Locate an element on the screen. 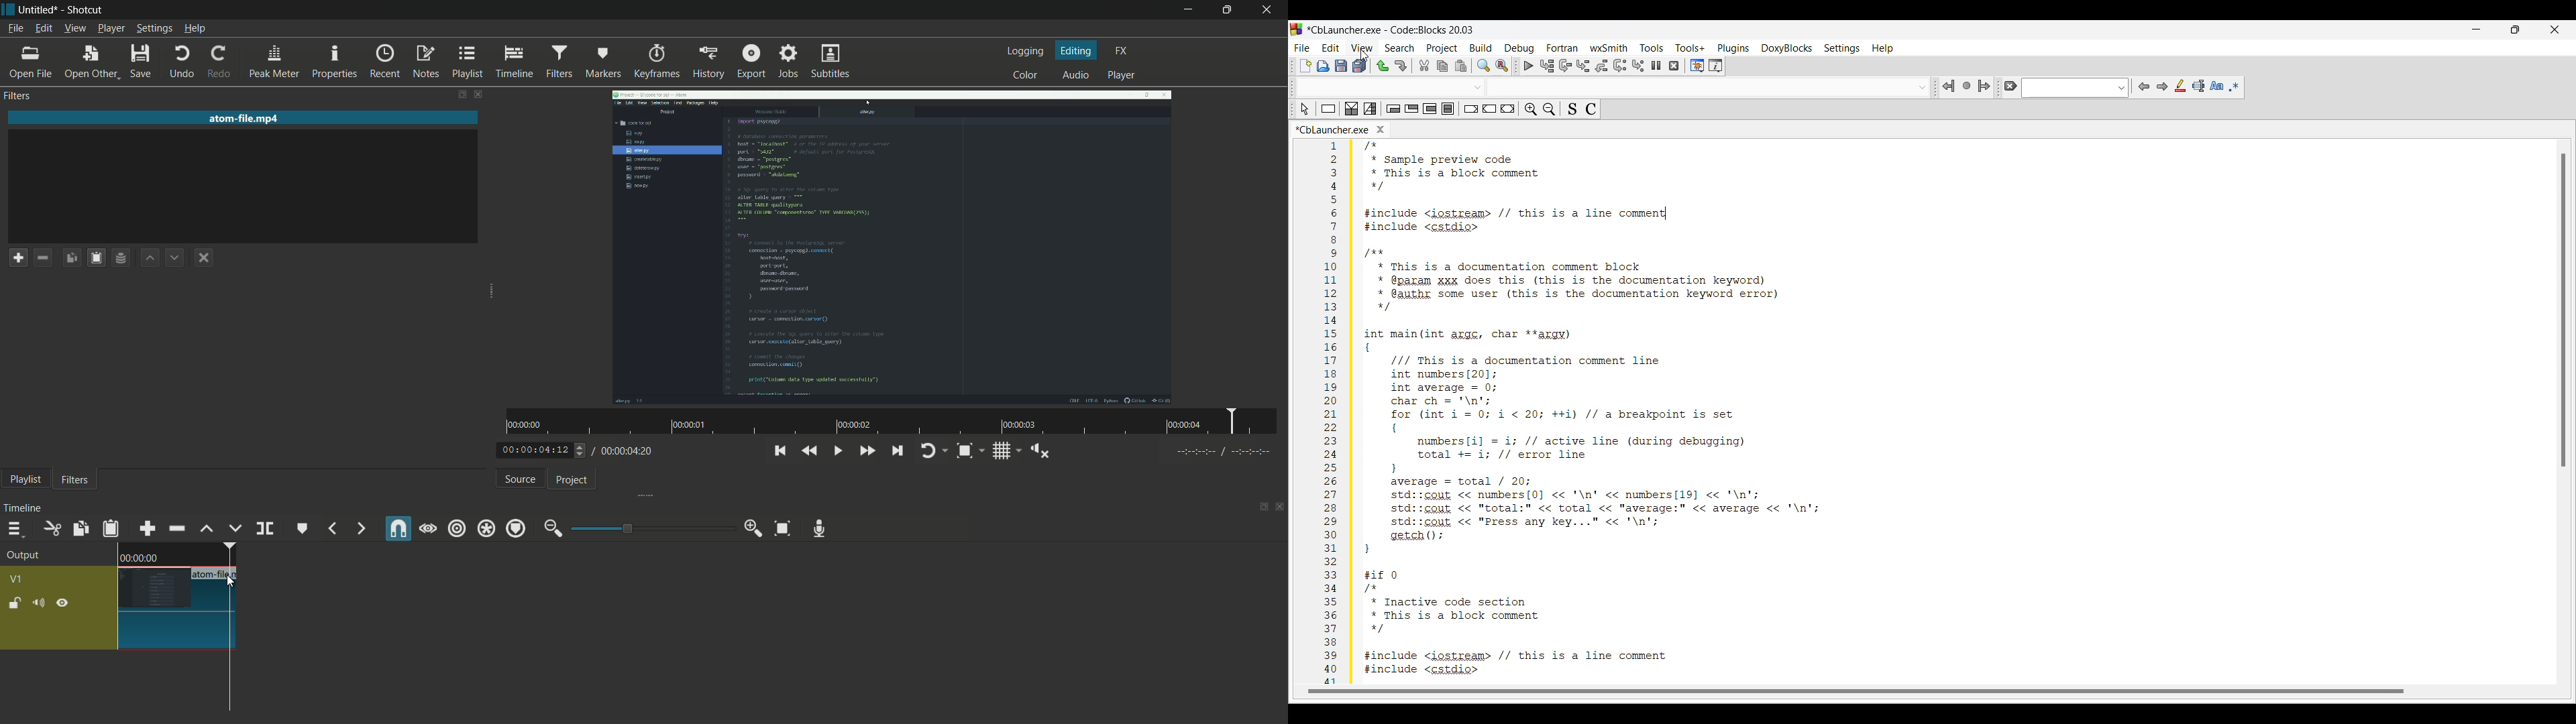  Previous is located at coordinates (2144, 86).